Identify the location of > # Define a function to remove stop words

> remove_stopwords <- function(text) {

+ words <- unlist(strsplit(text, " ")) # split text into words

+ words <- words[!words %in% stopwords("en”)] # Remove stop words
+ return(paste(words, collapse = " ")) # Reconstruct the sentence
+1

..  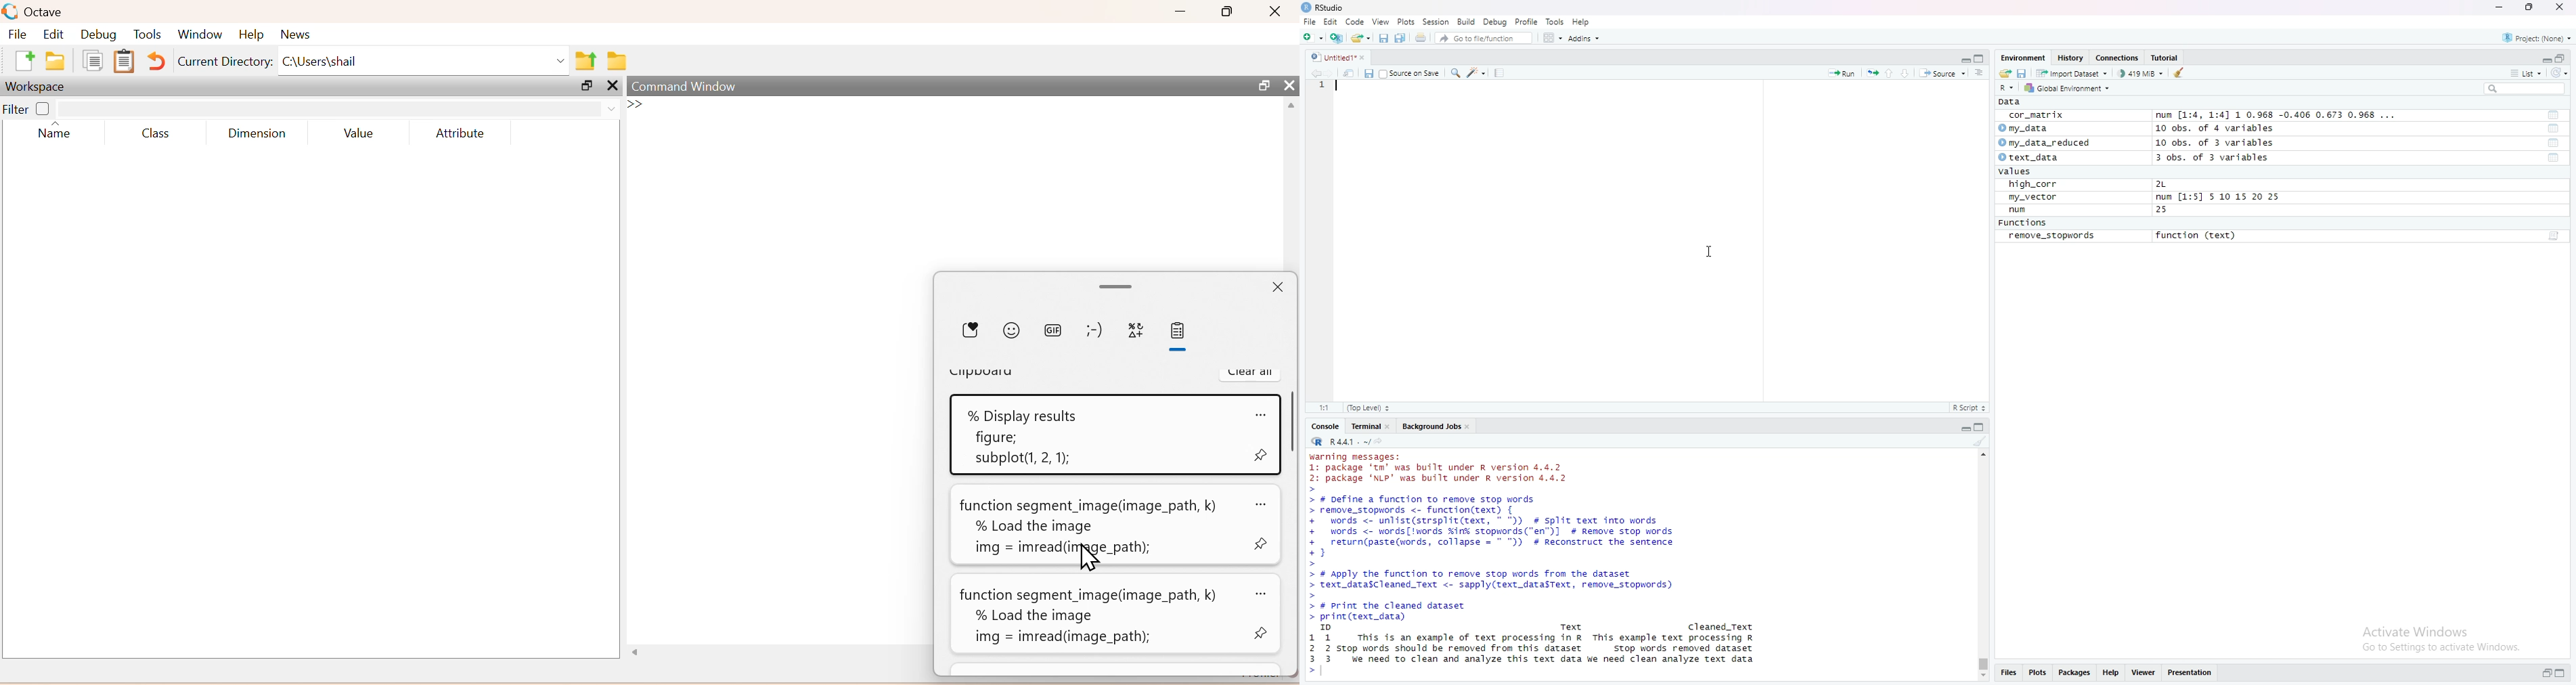
(1508, 529).